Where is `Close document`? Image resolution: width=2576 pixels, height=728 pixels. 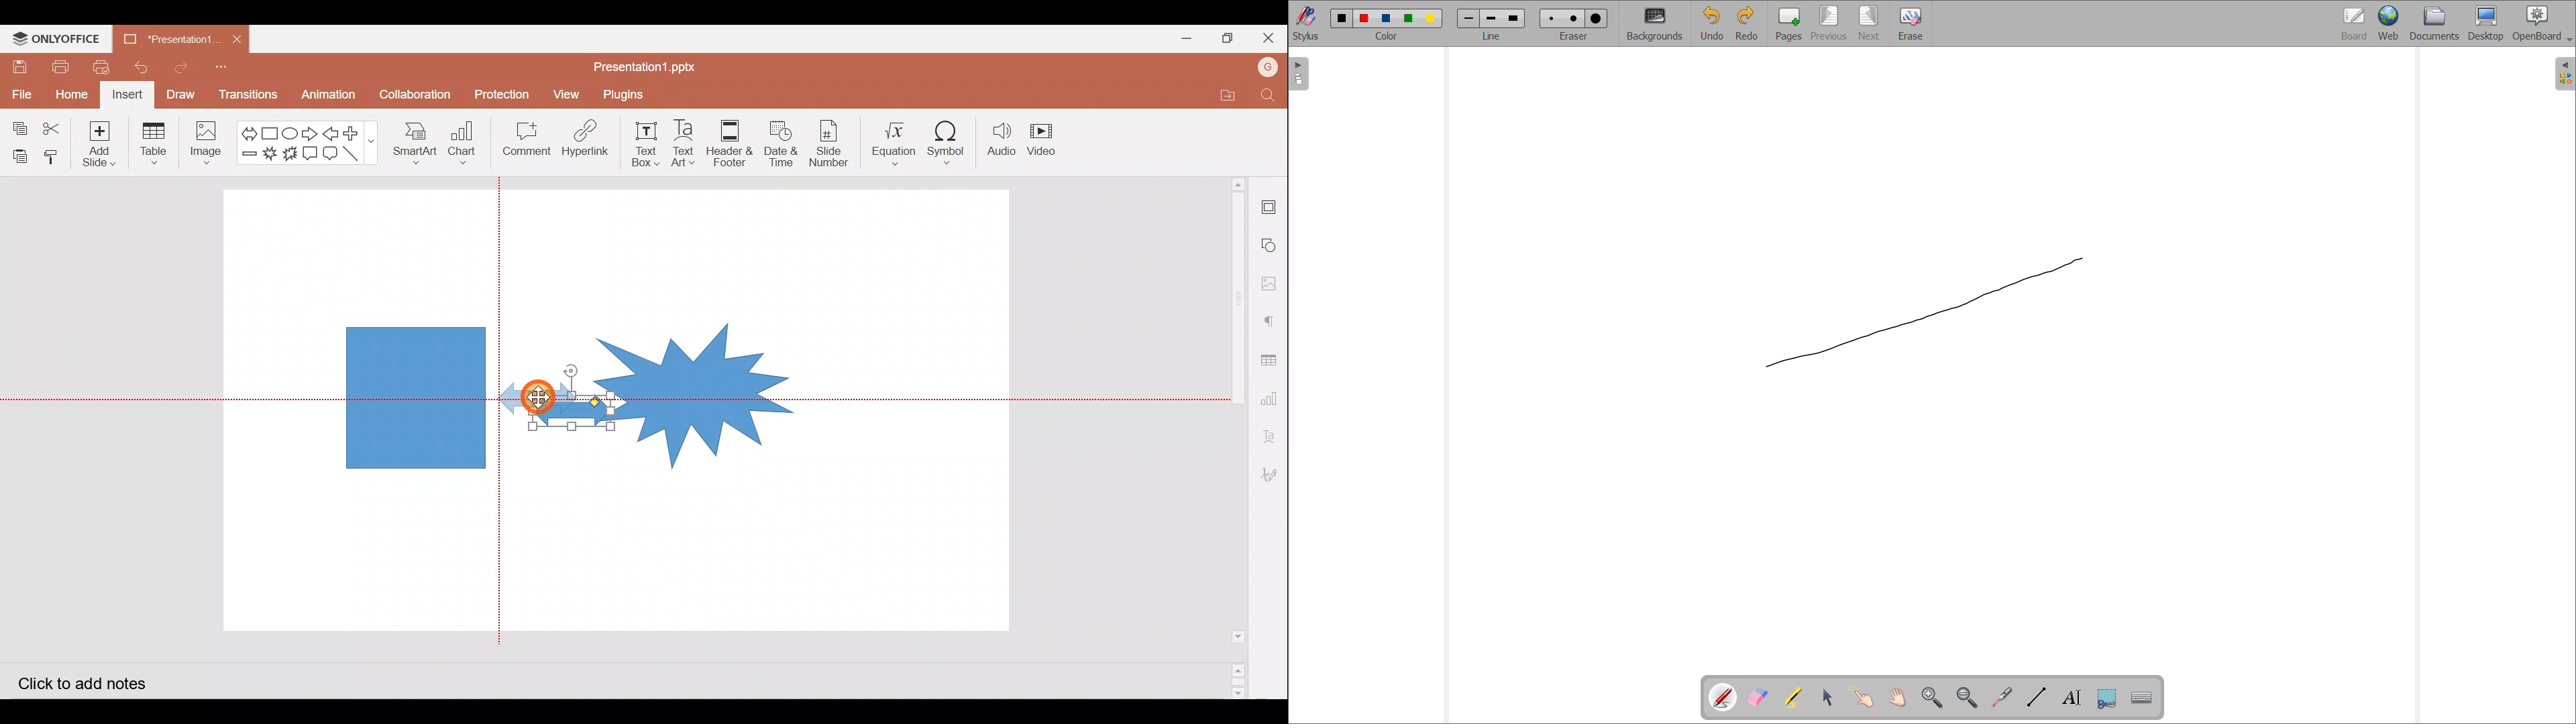 Close document is located at coordinates (241, 41).